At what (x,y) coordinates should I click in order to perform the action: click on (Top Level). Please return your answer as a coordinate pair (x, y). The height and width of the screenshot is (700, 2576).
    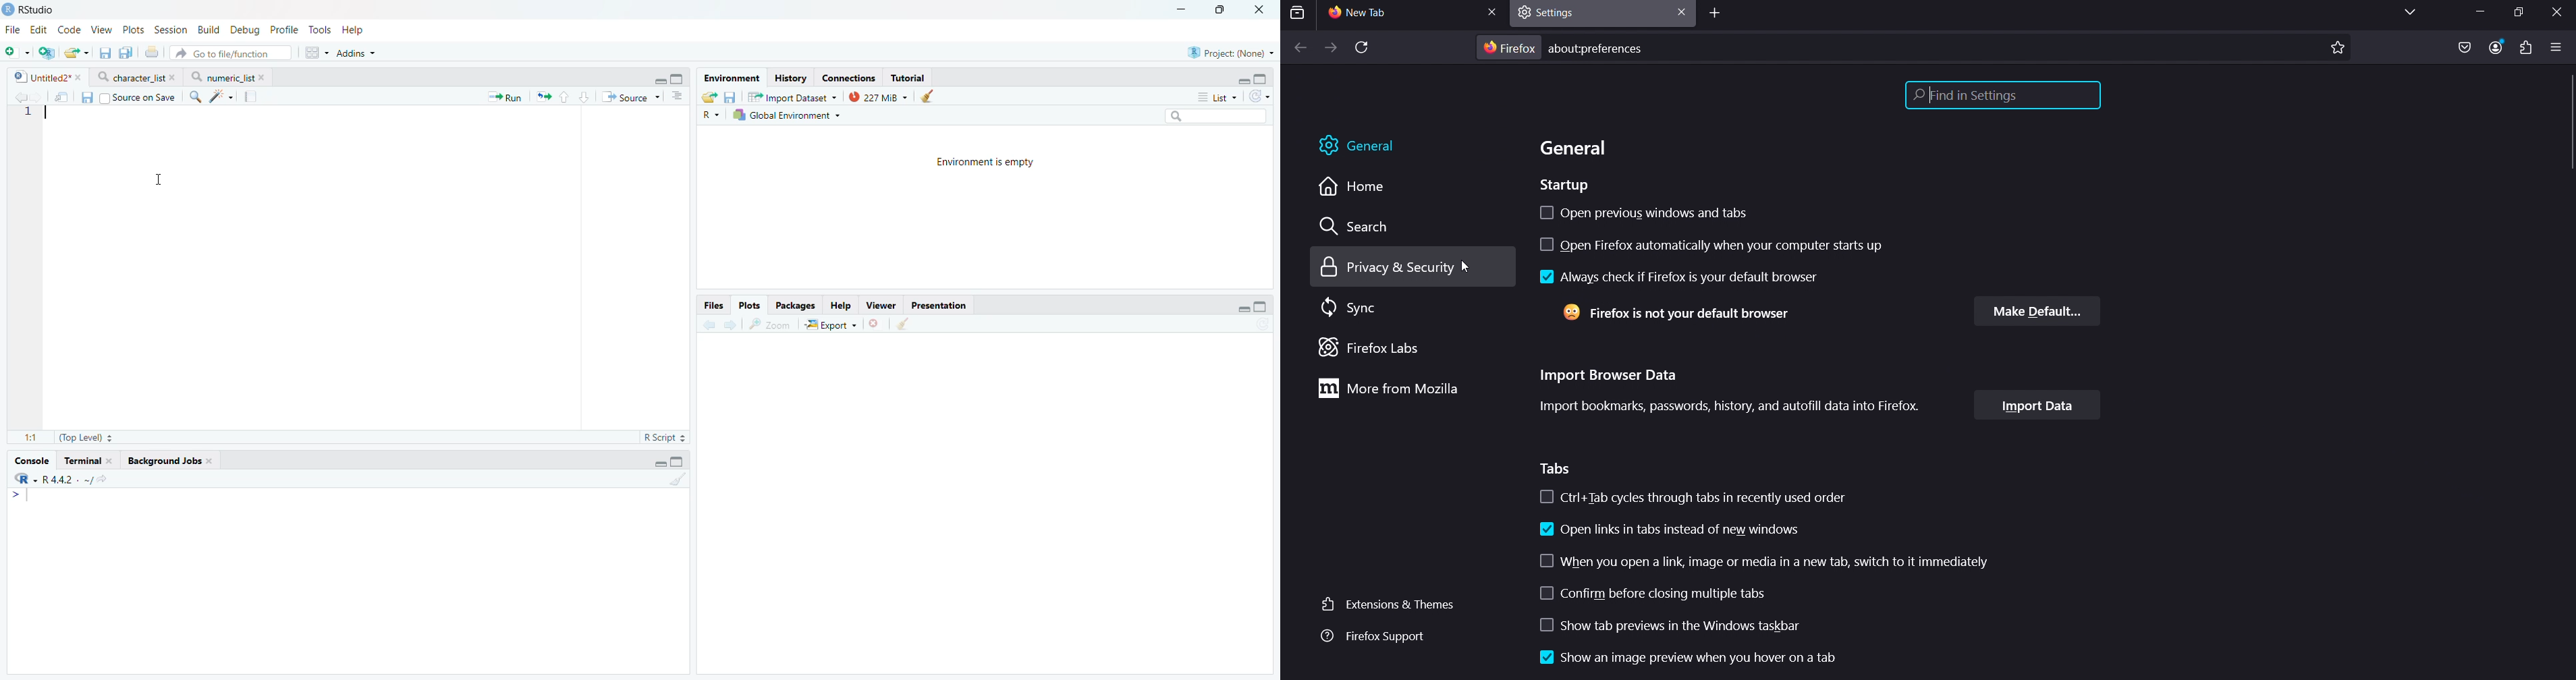
    Looking at the image, I should click on (85, 437).